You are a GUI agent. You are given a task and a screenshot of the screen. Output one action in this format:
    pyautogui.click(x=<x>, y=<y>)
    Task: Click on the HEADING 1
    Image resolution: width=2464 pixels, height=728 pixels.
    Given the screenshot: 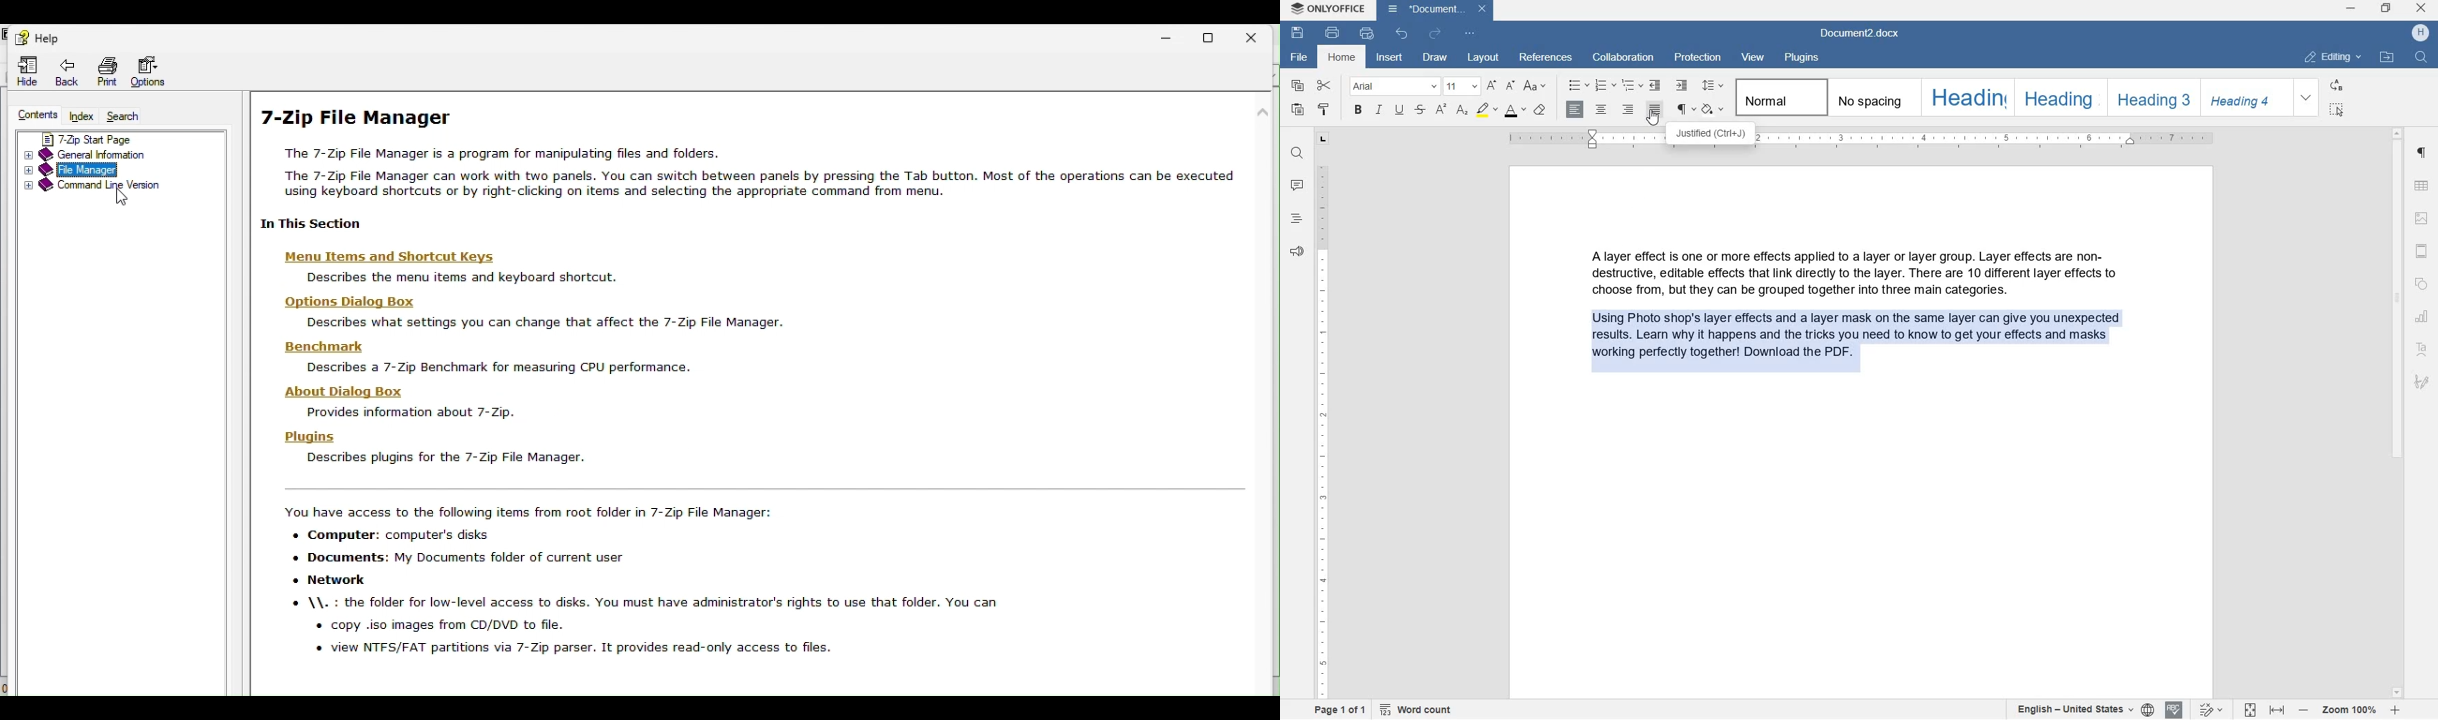 What is the action you would take?
    pyautogui.click(x=1966, y=98)
    